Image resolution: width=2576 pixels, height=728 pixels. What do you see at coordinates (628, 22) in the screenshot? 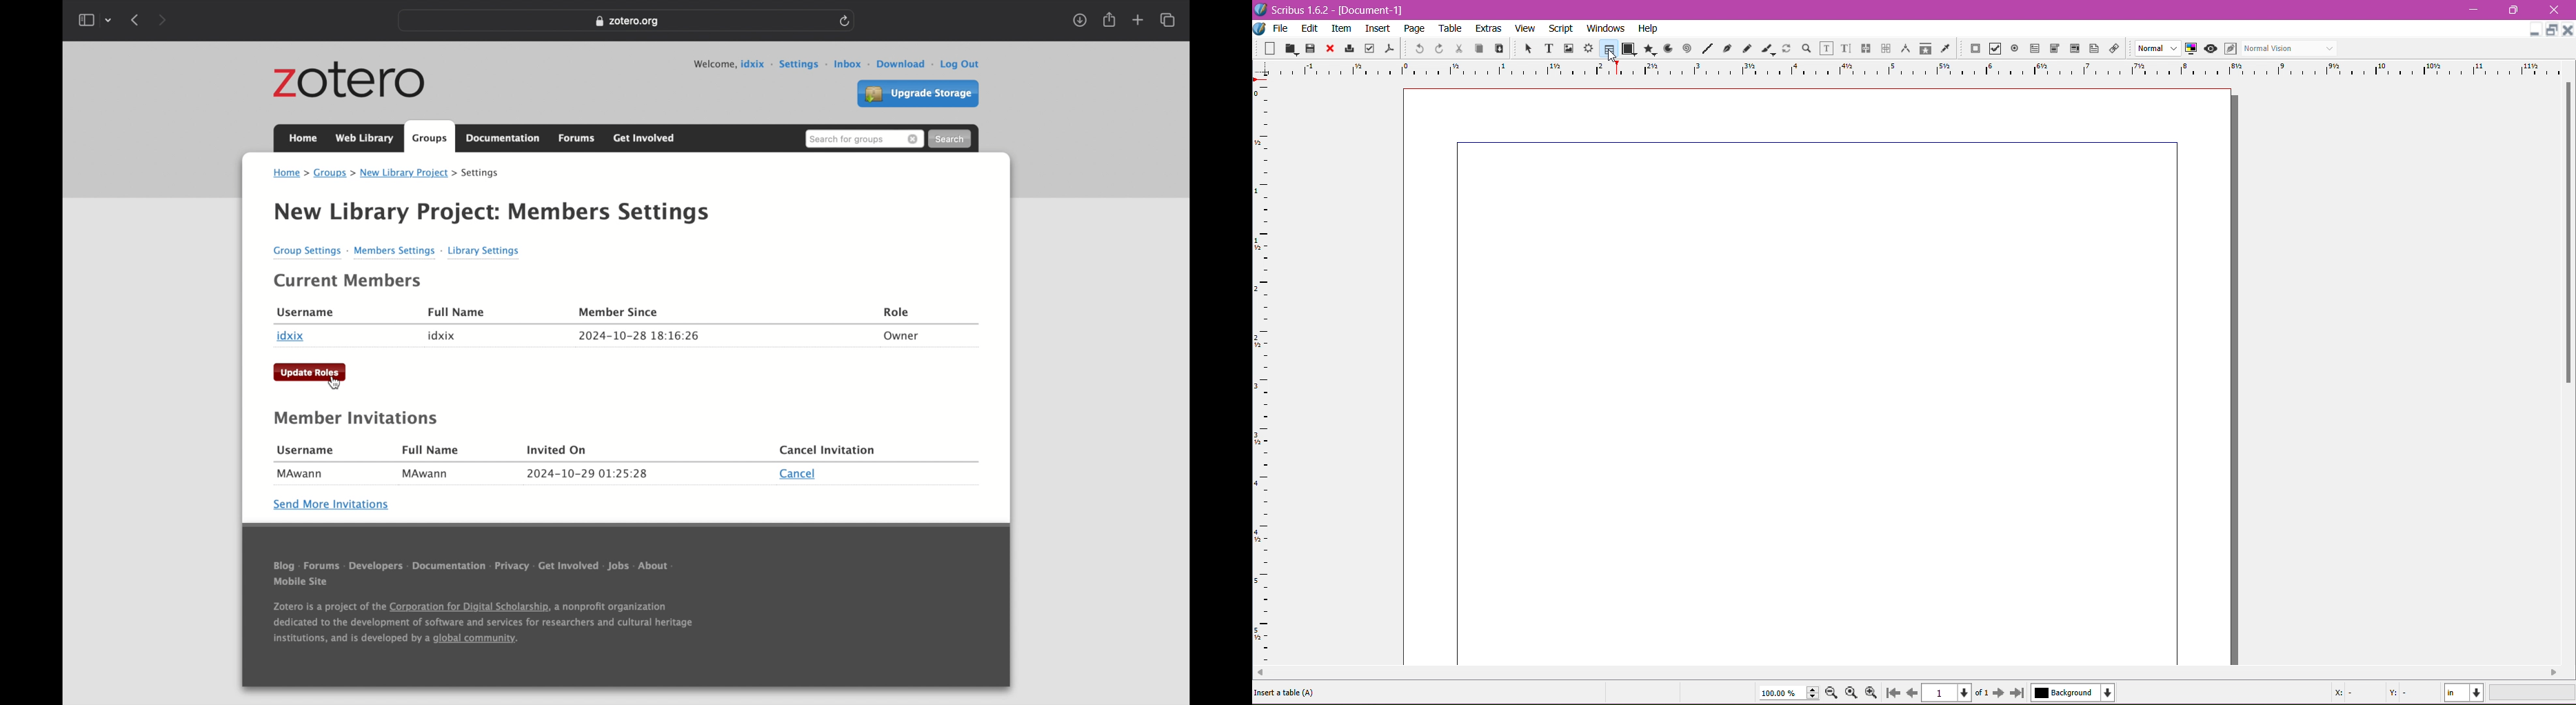
I see `Zotero.org` at bounding box center [628, 22].